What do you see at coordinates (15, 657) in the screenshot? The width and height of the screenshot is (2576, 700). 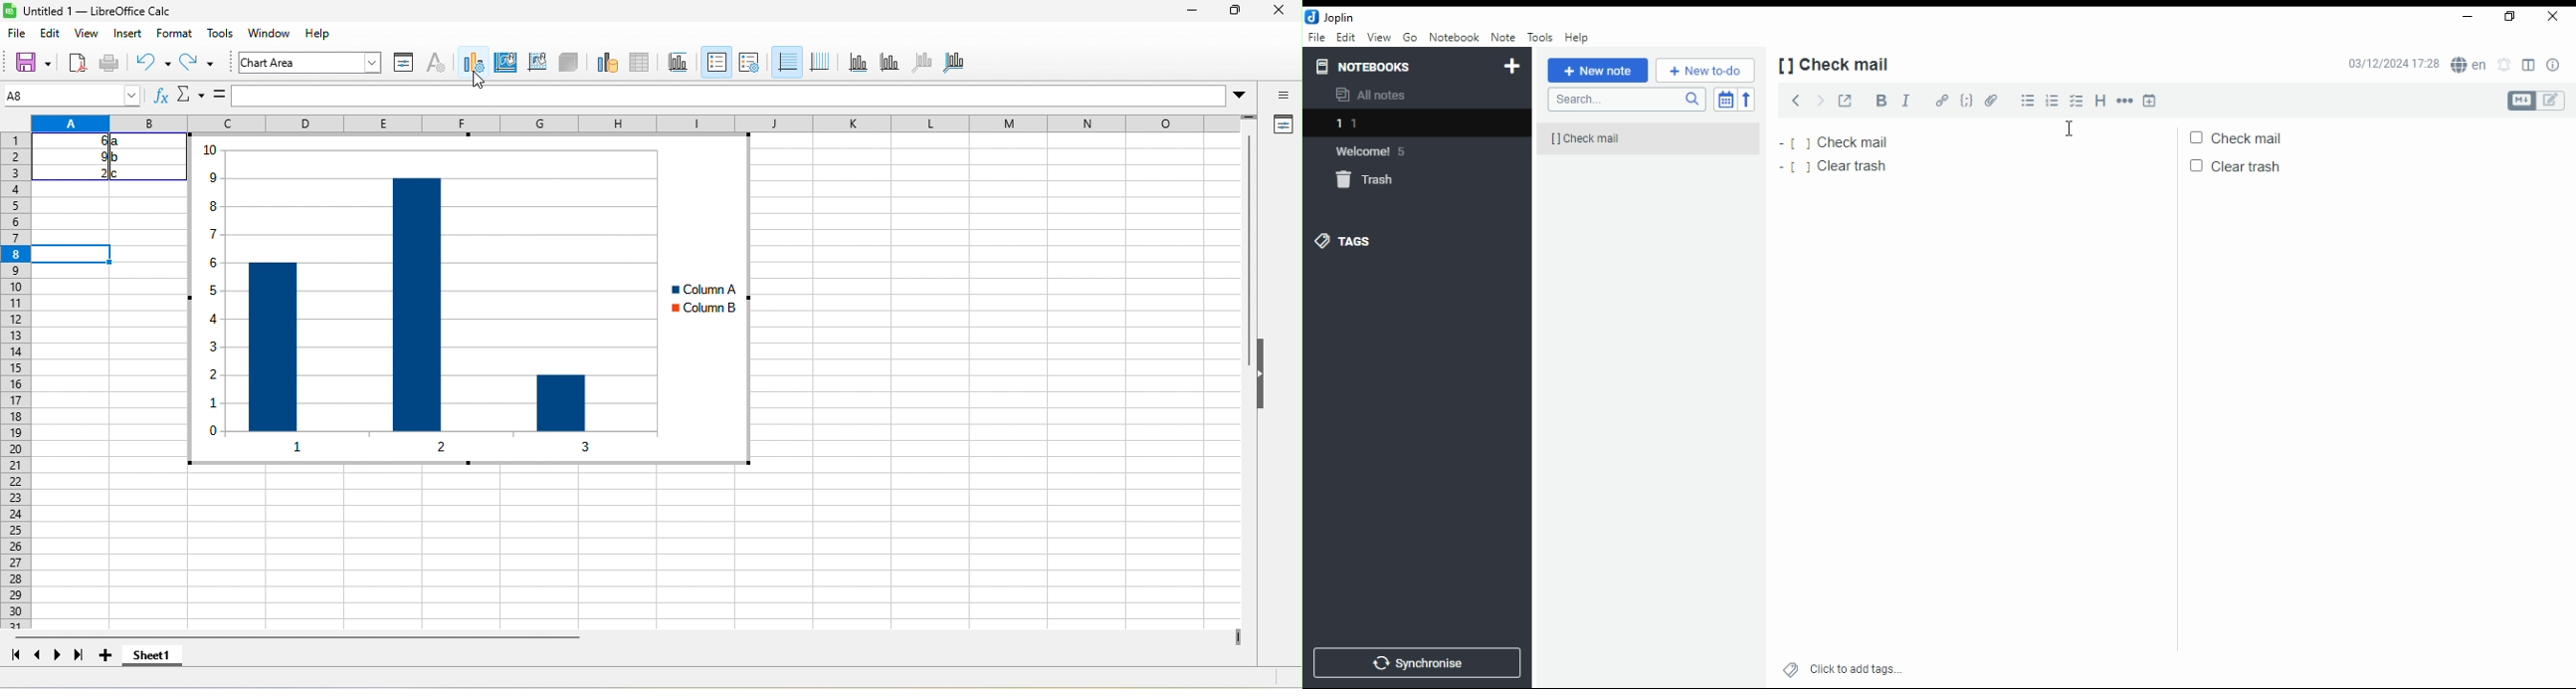 I see `first sheet` at bounding box center [15, 657].